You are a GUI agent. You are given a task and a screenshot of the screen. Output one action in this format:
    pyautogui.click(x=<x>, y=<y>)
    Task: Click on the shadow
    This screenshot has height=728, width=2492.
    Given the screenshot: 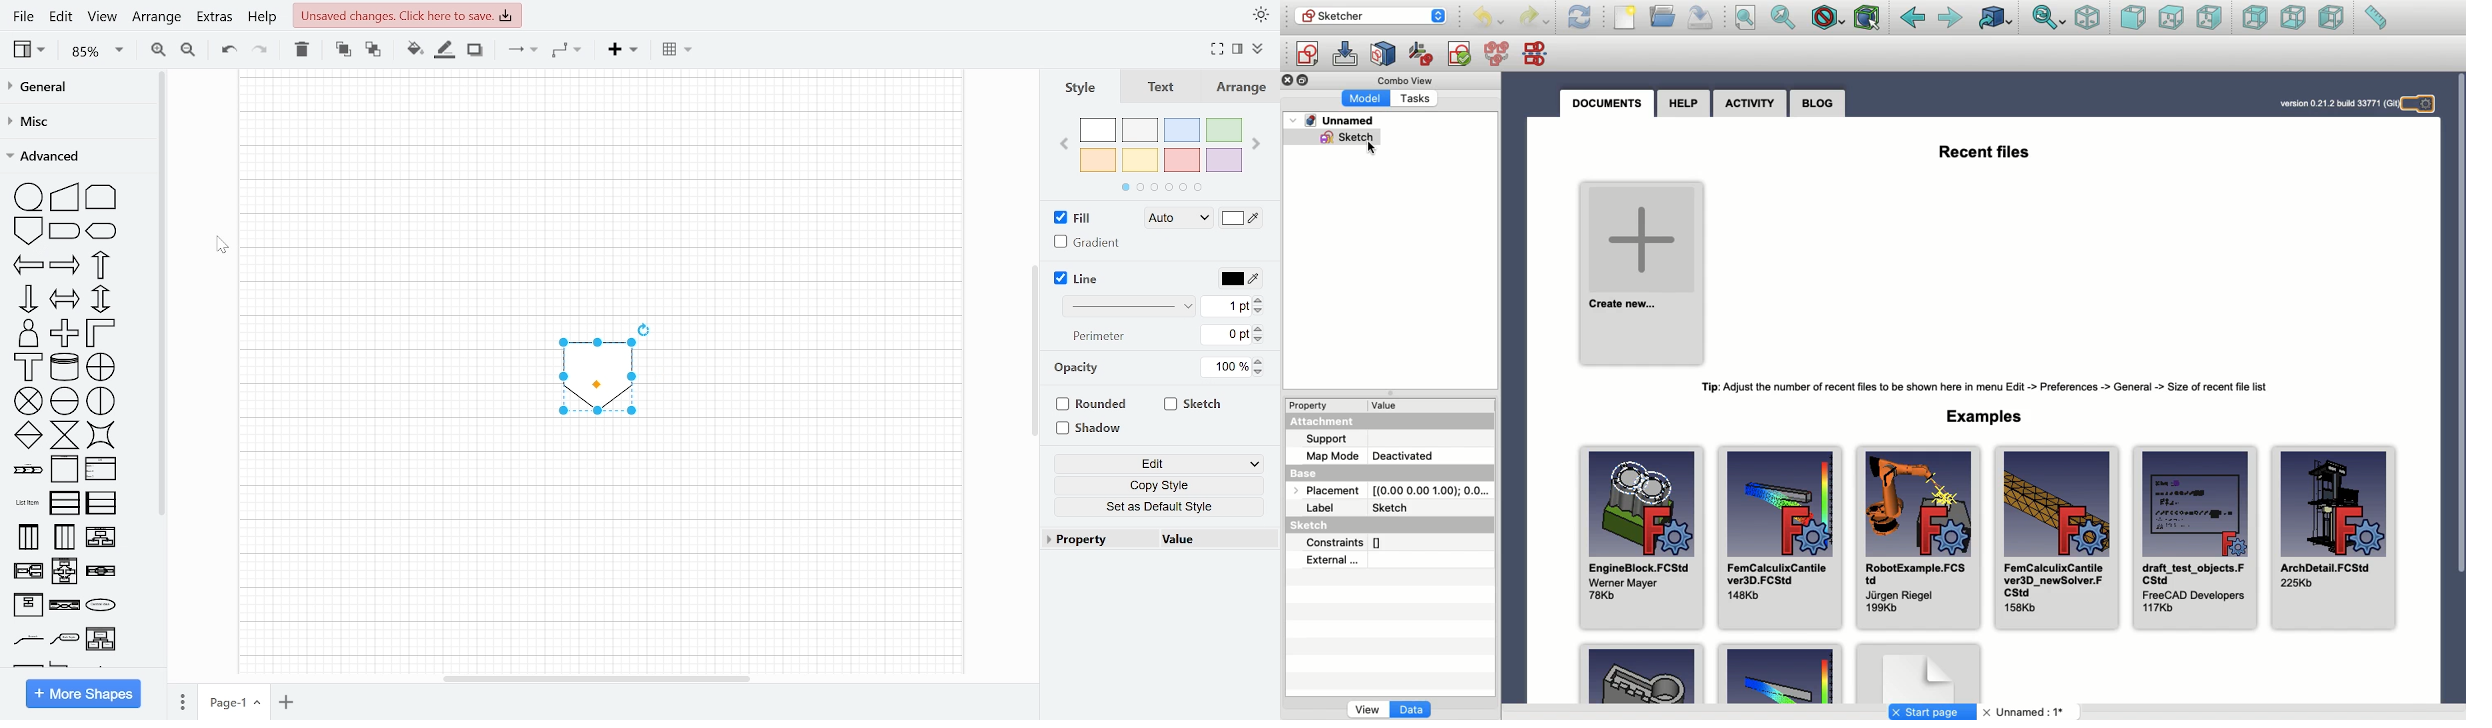 What is the action you would take?
    pyautogui.click(x=1090, y=429)
    